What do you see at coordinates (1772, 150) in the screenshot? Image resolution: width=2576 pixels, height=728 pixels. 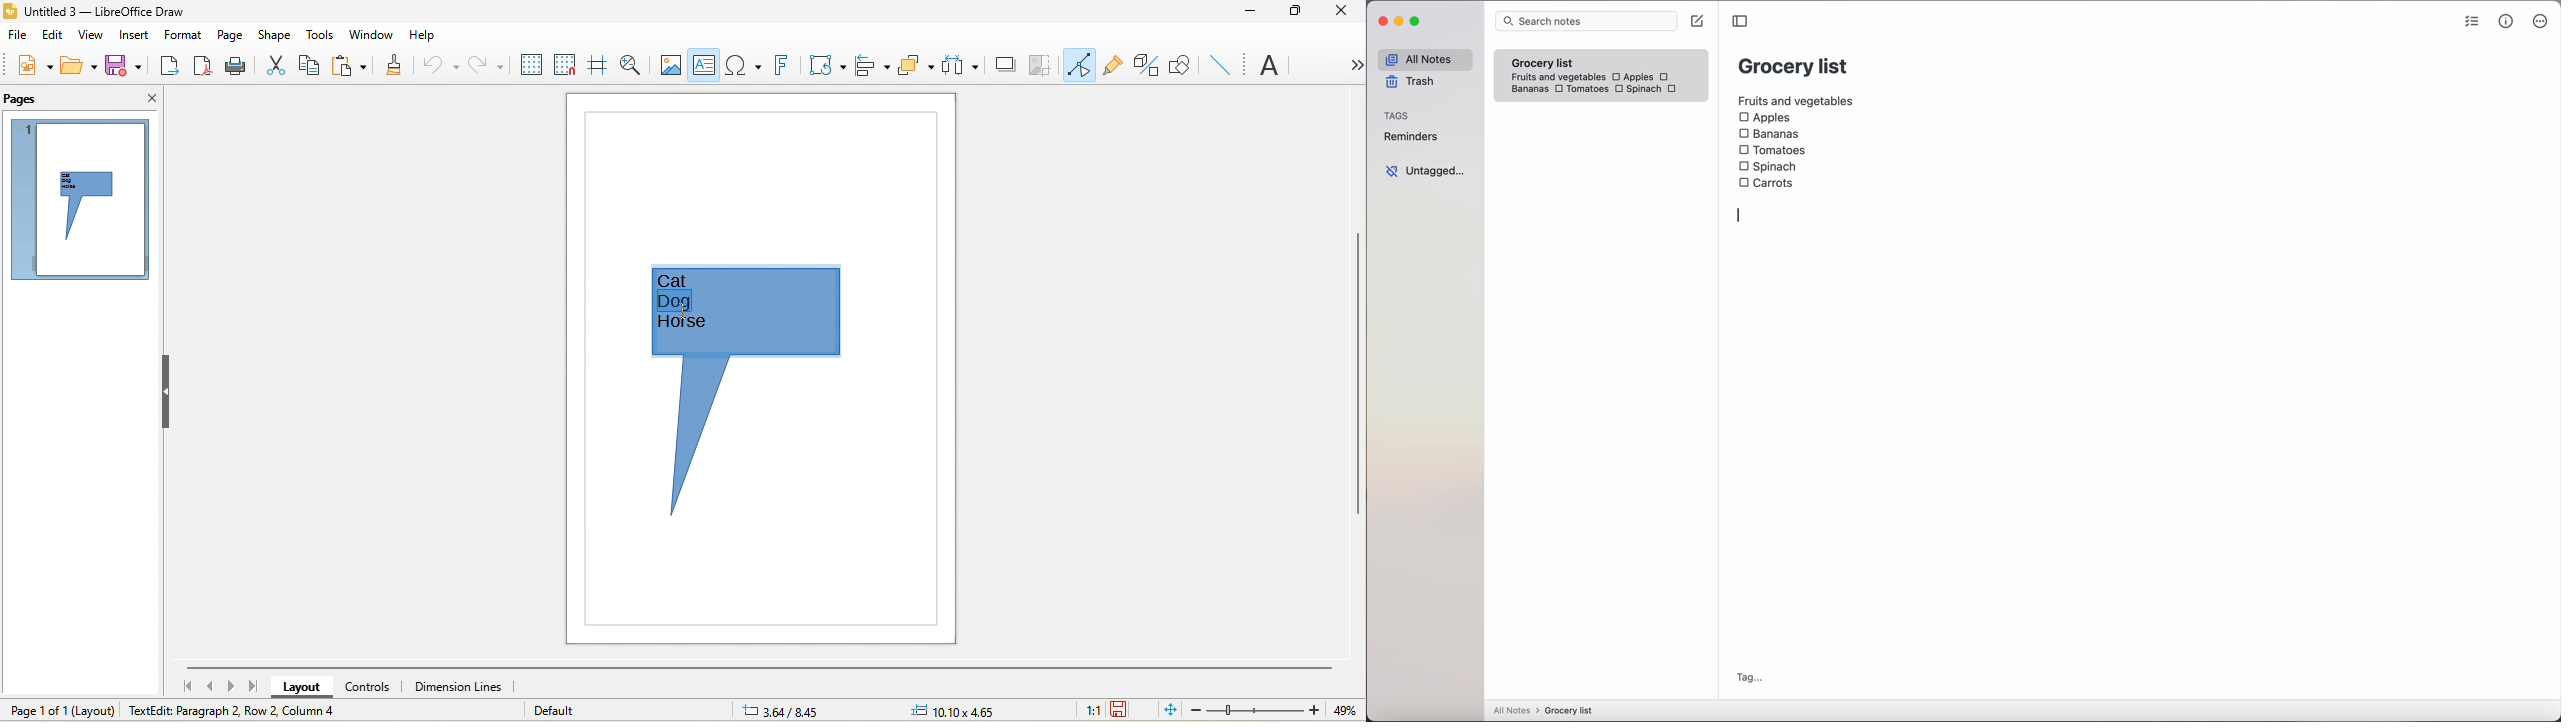 I see `Tomatoes checkbox` at bounding box center [1772, 150].